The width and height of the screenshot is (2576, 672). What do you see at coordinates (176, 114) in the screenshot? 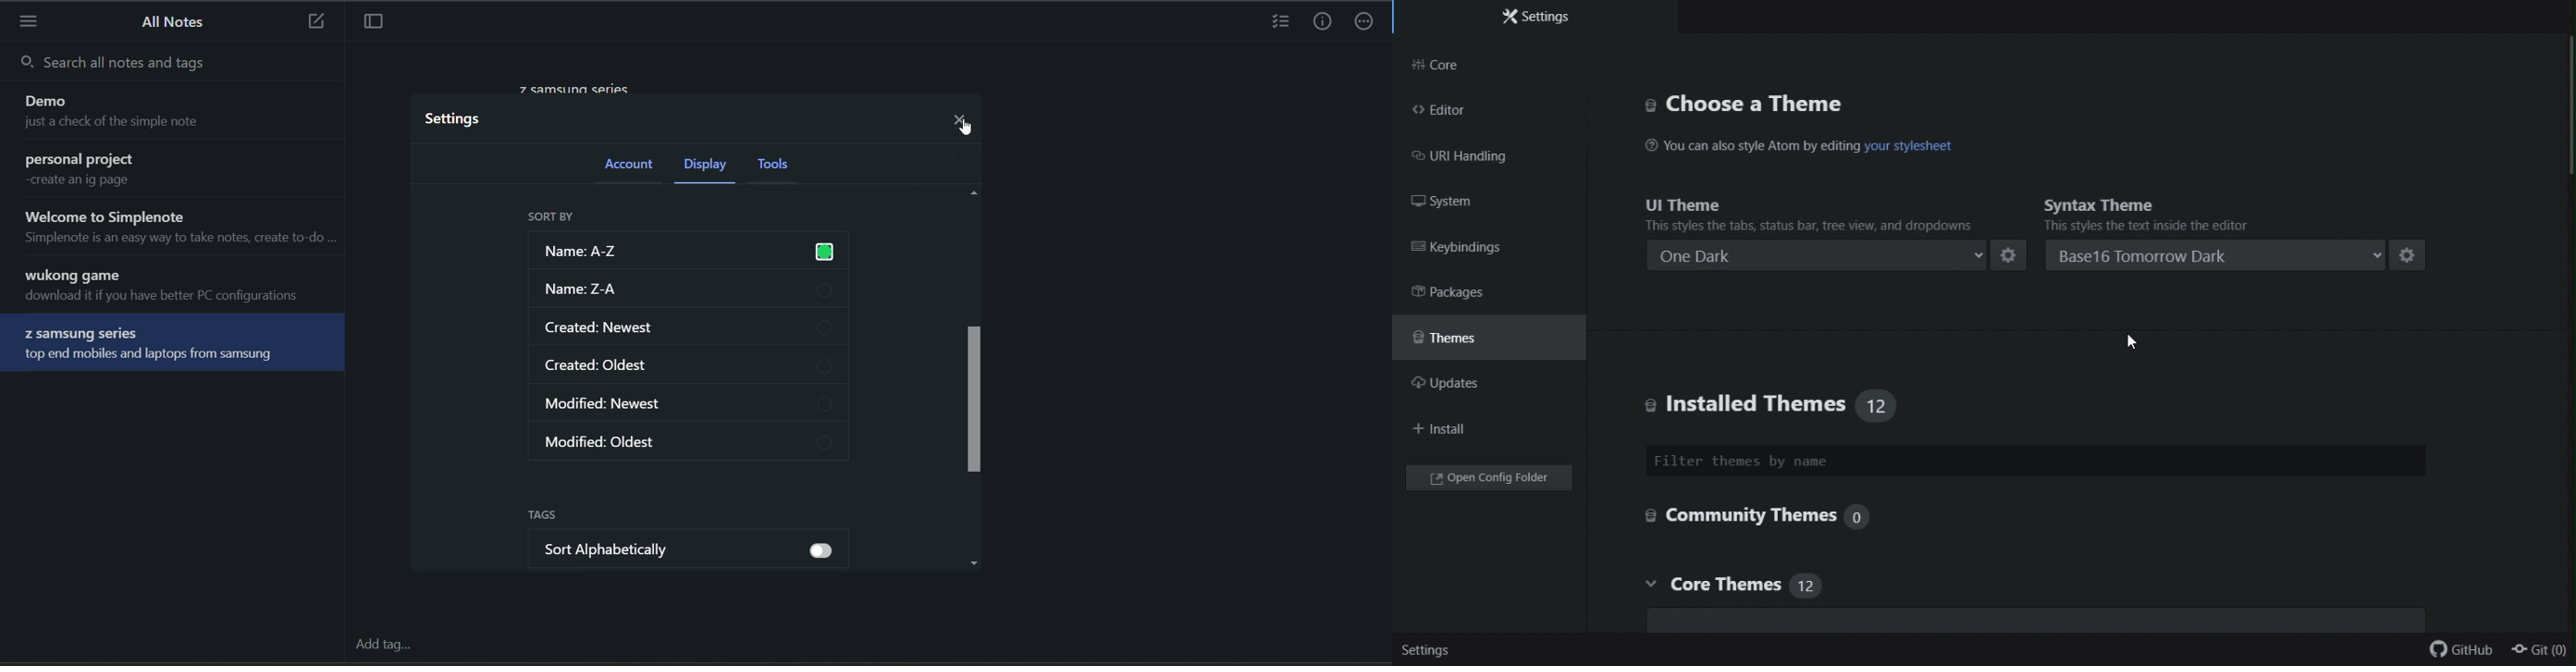
I see `Demo
just a check of the simple note` at bounding box center [176, 114].